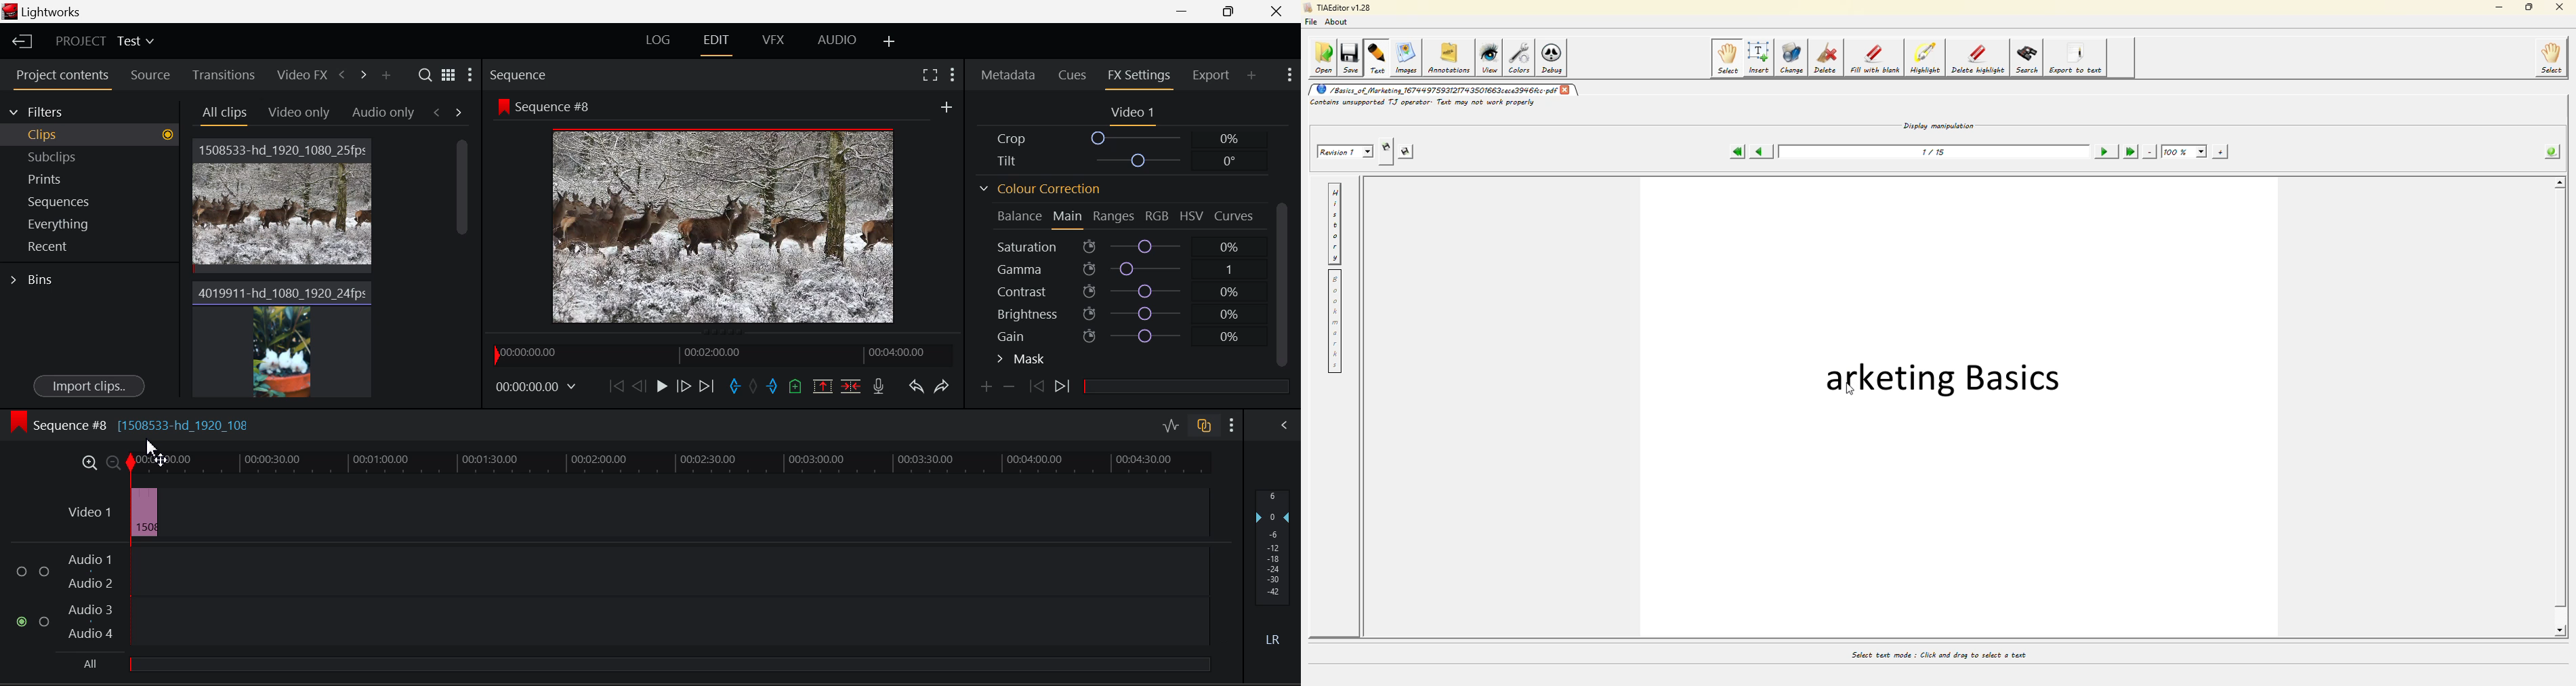  Describe the element at coordinates (822, 384) in the screenshot. I see `Remove marked section` at that location.